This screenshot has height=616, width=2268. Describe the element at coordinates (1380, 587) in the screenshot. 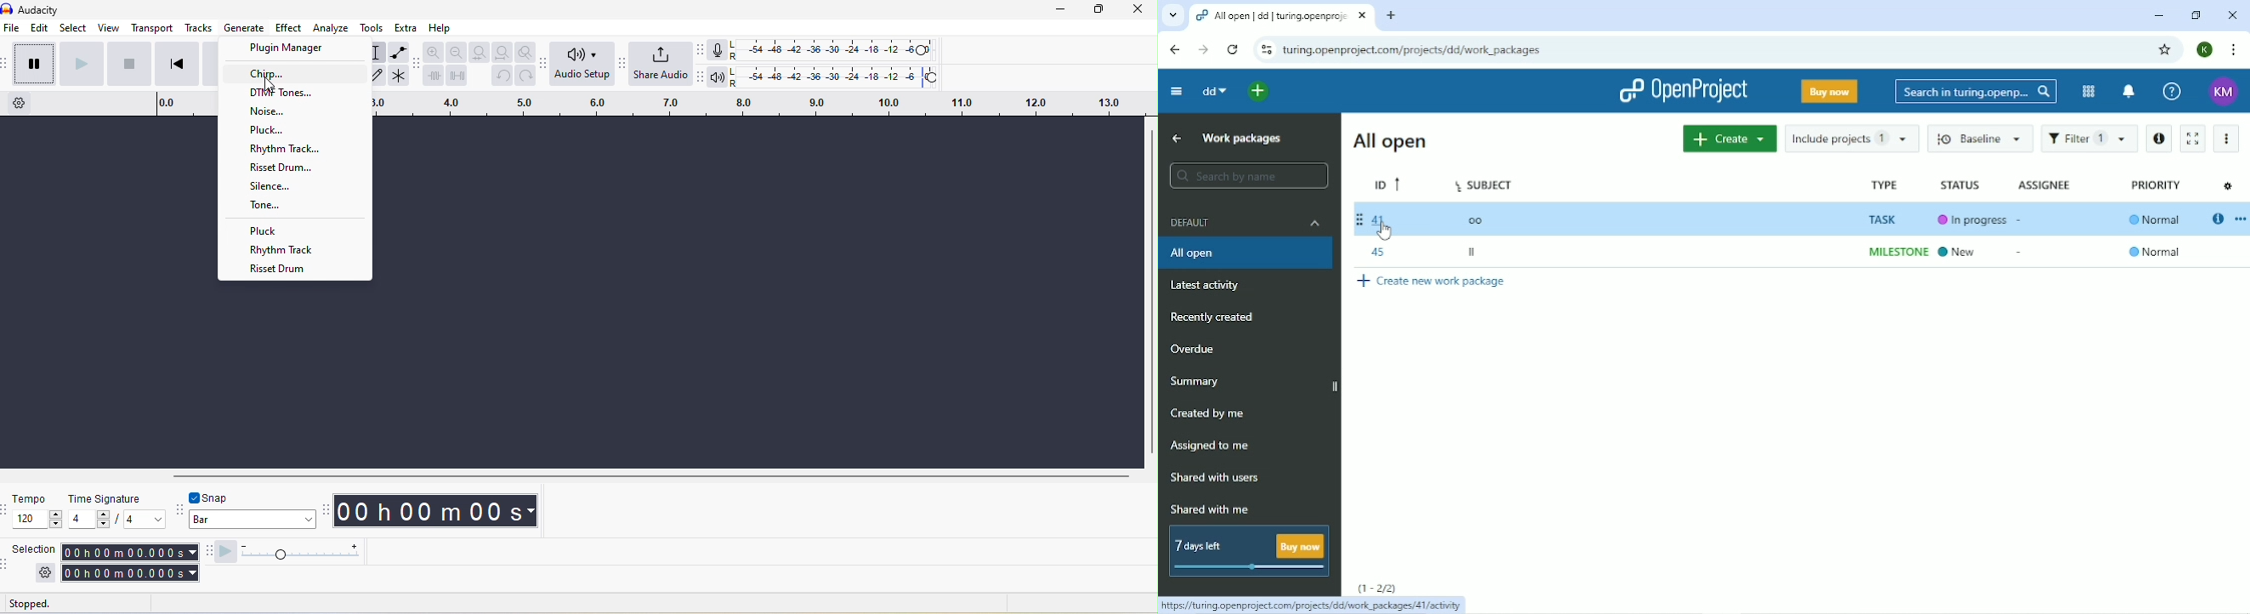

I see `(1-2/2)` at that location.